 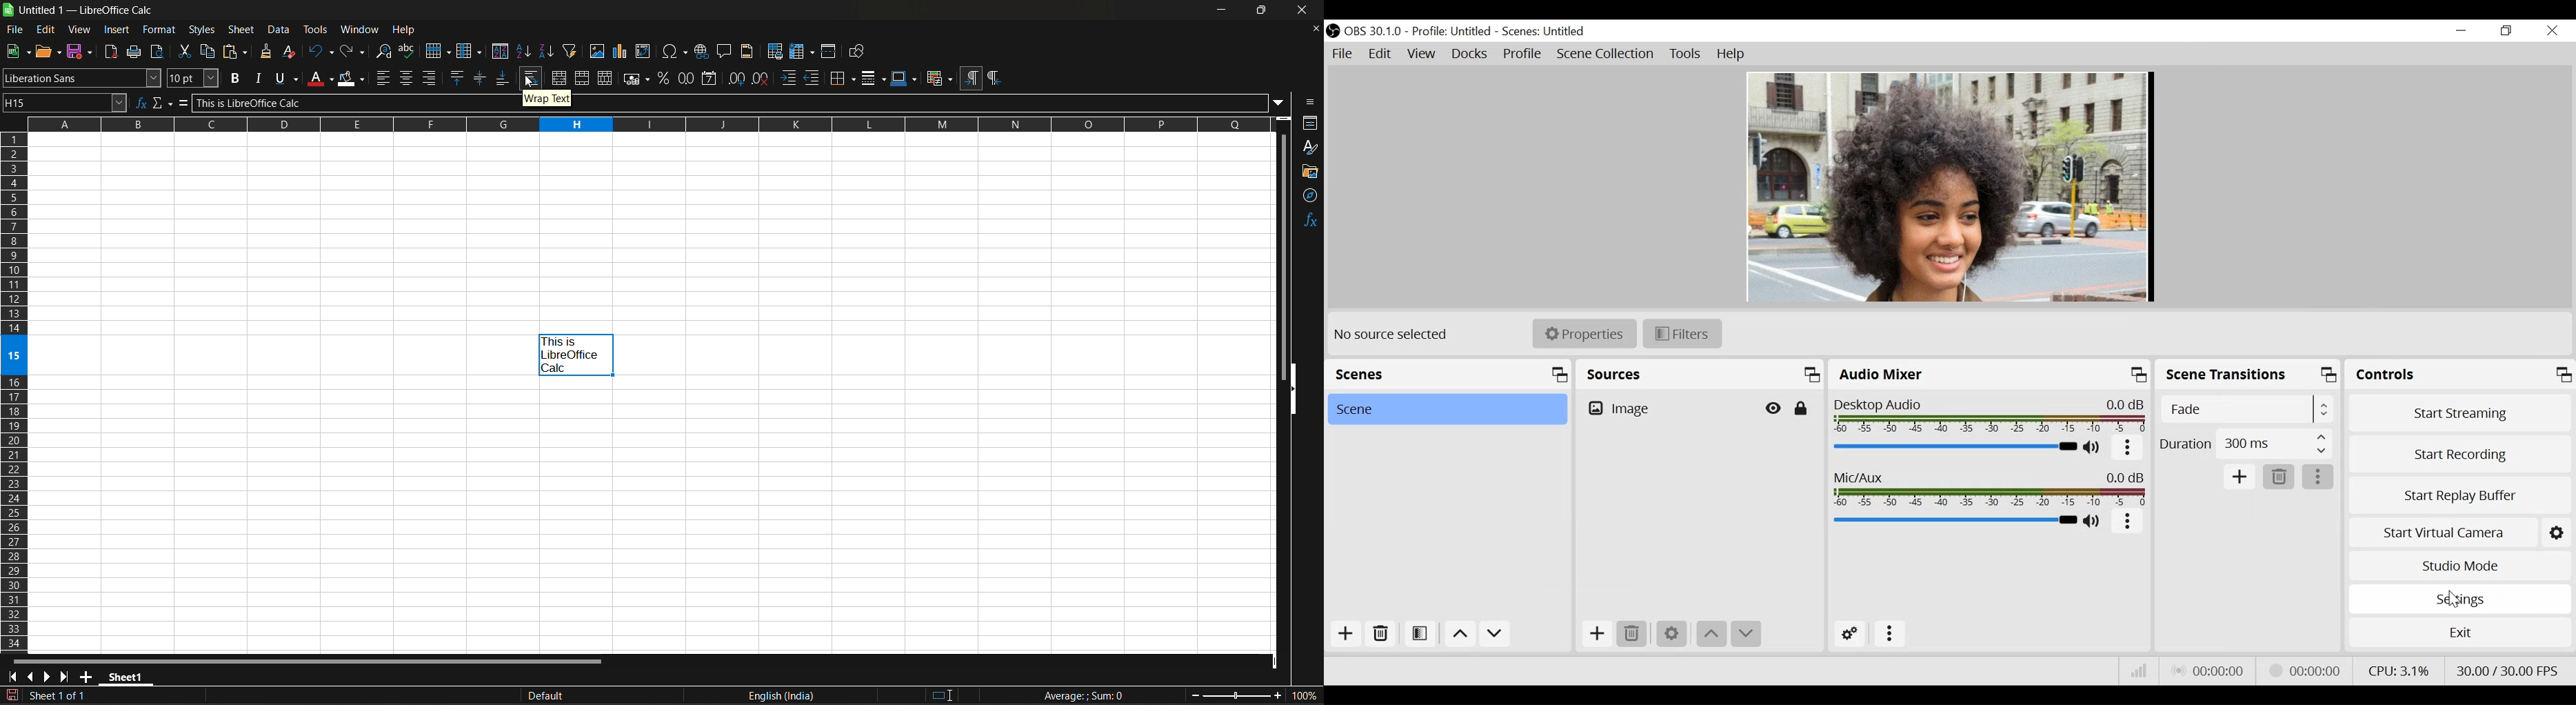 I want to click on Edit, so click(x=1381, y=54).